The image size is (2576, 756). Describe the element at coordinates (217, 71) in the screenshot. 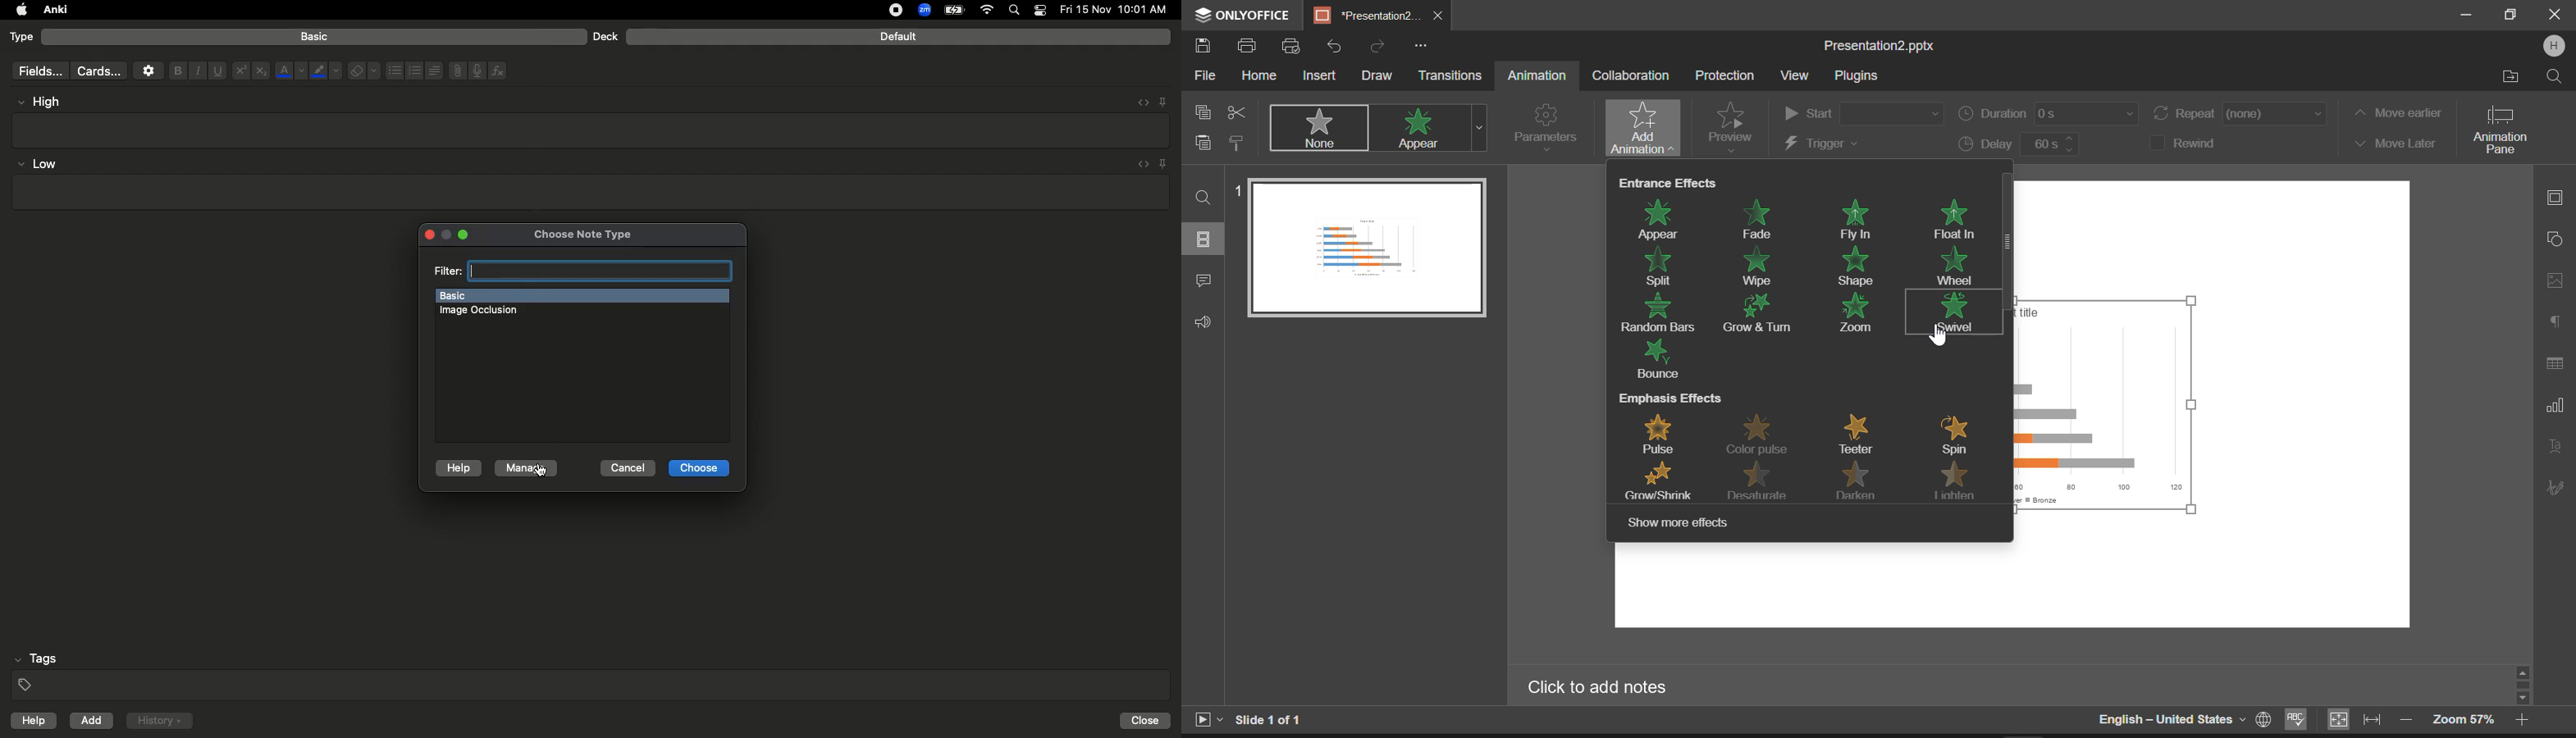

I see `Underline` at that location.